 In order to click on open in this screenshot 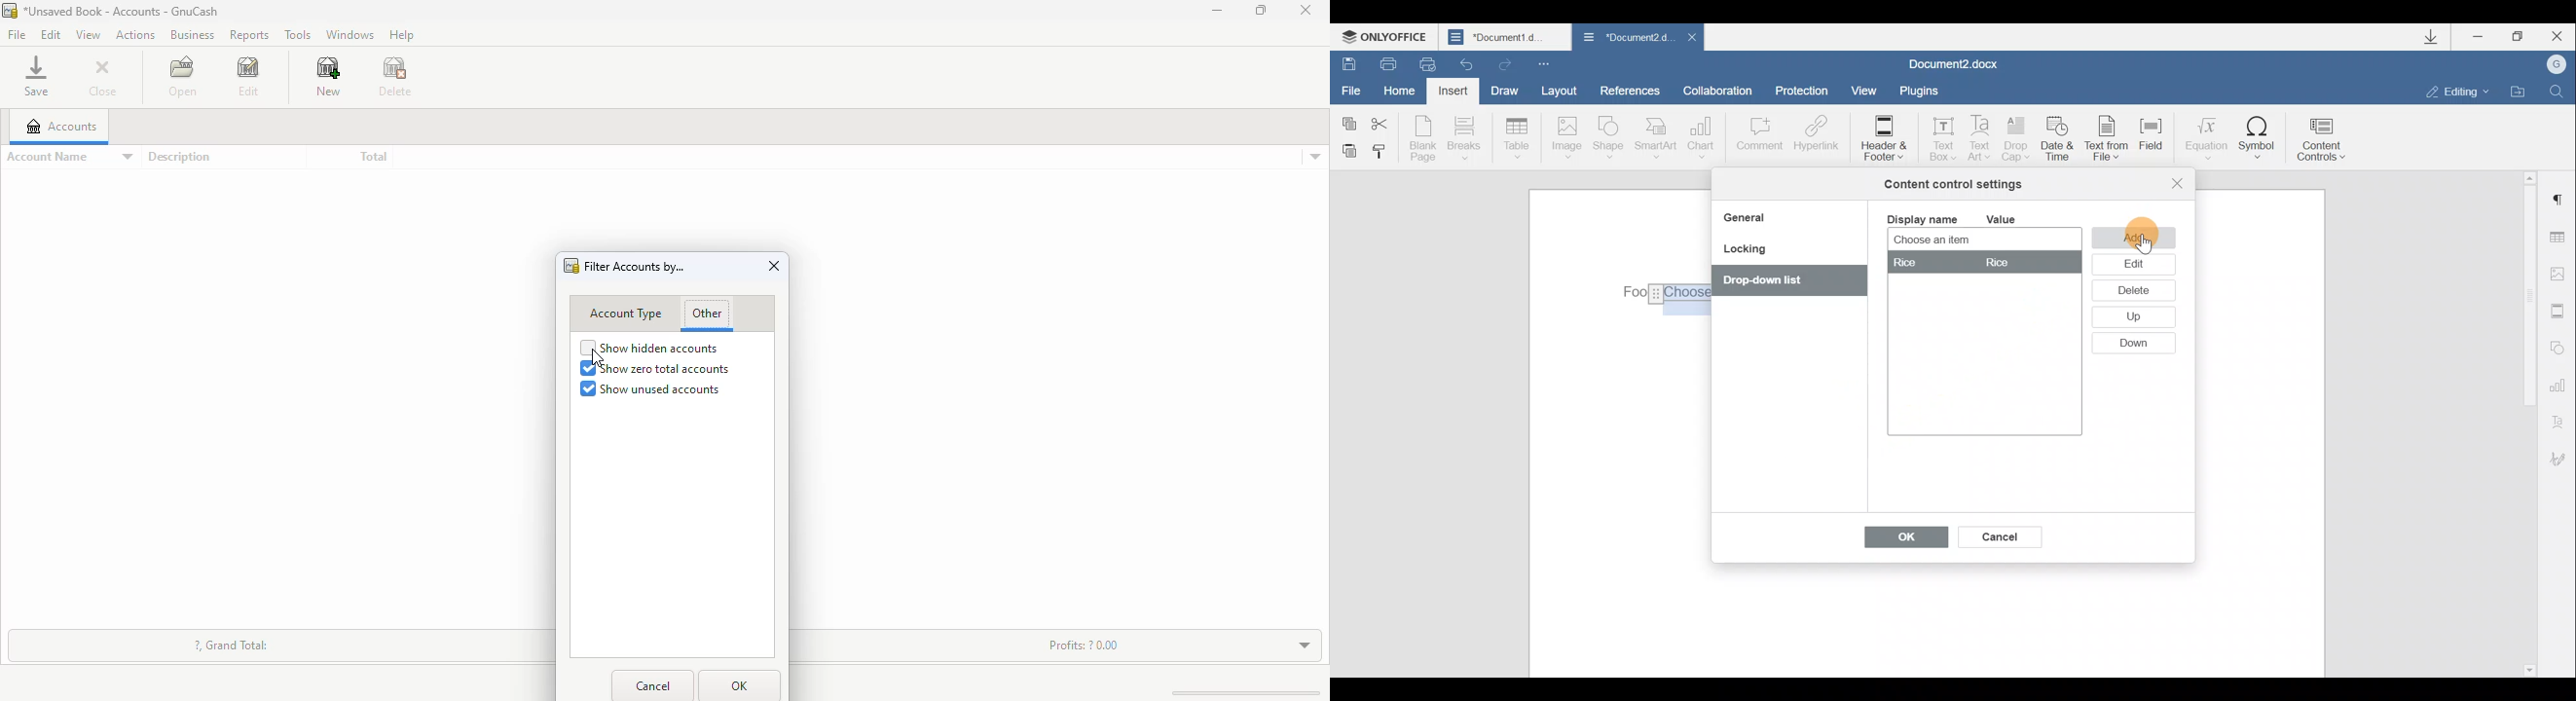, I will do `click(182, 76)`.